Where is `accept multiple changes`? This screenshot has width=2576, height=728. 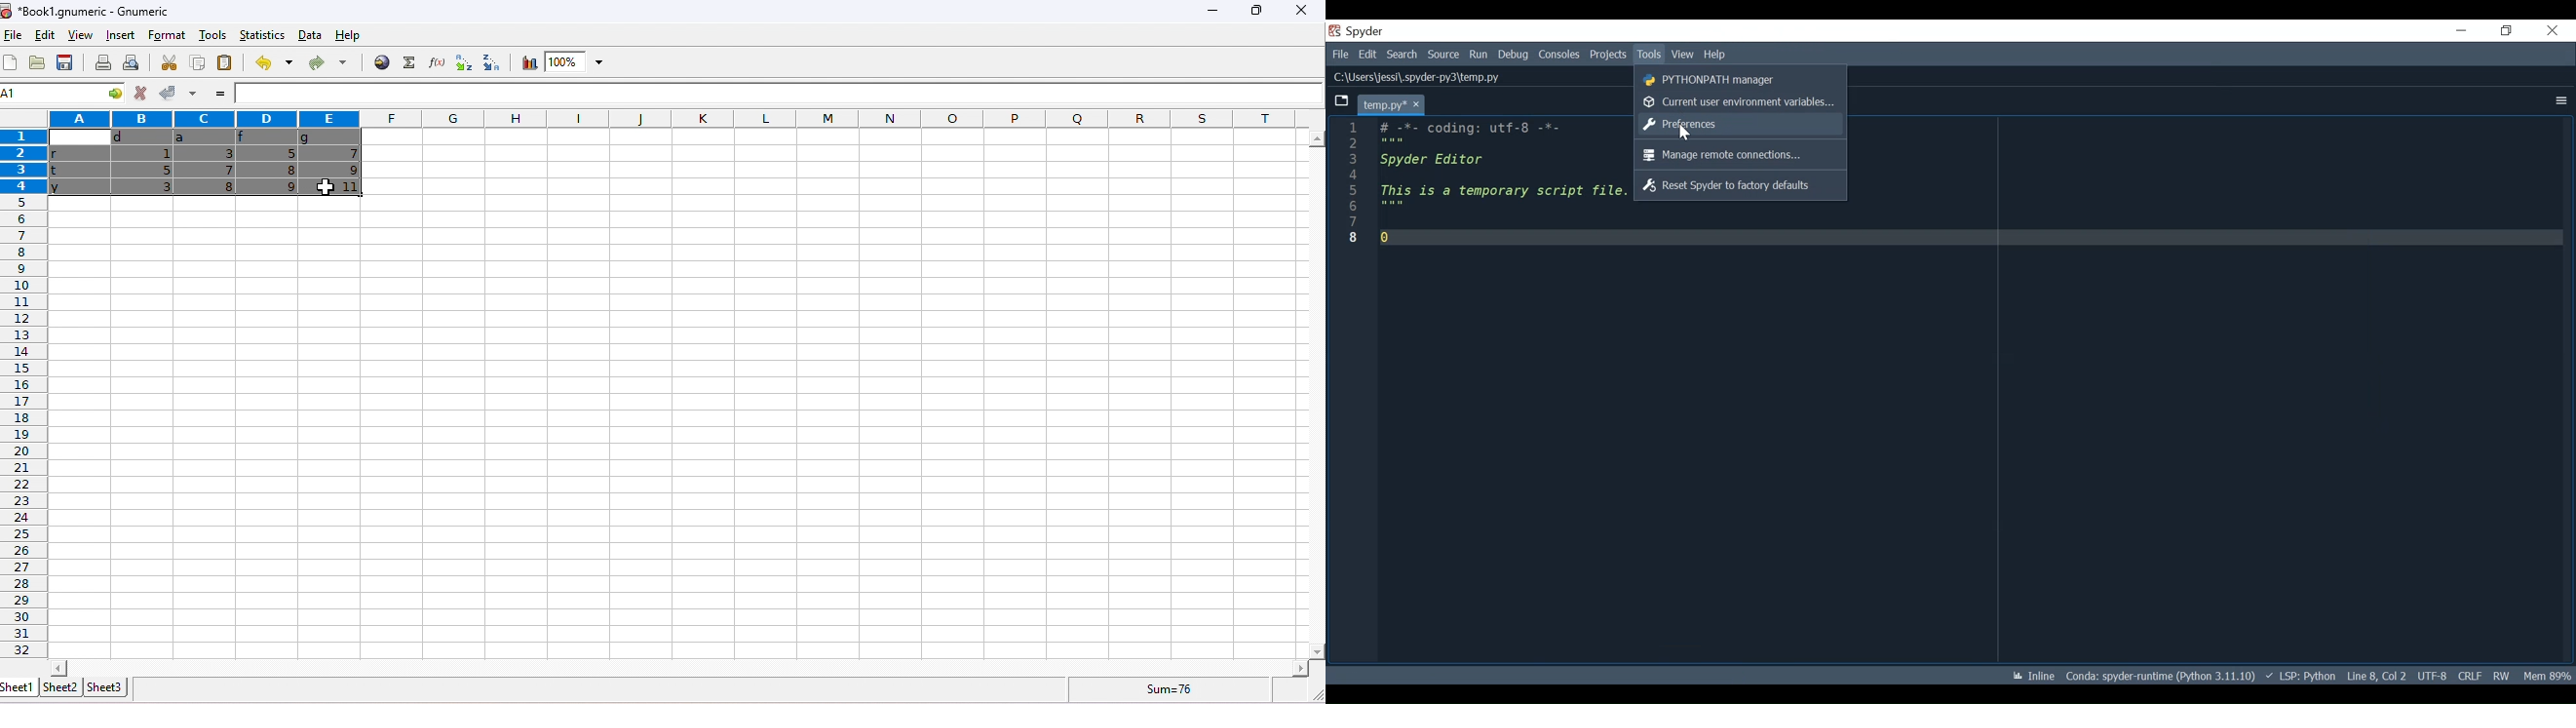
accept multiple changes is located at coordinates (191, 94).